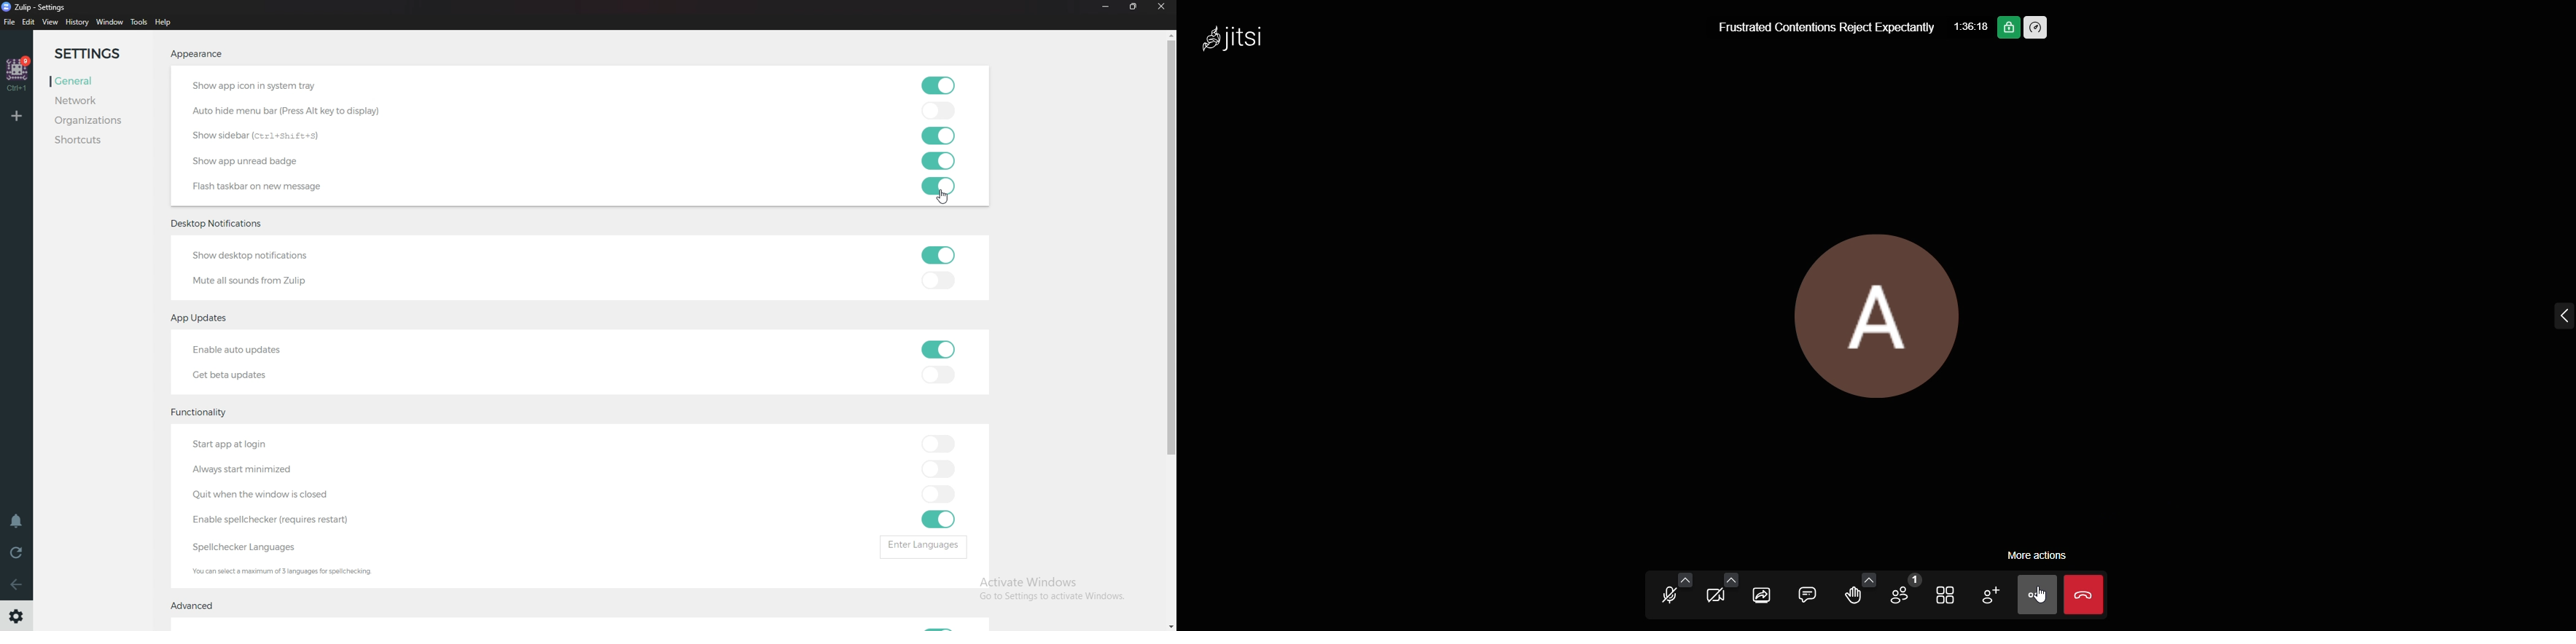  Describe the element at coordinates (2534, 322) in the screenshot. I see `expand` at that location.